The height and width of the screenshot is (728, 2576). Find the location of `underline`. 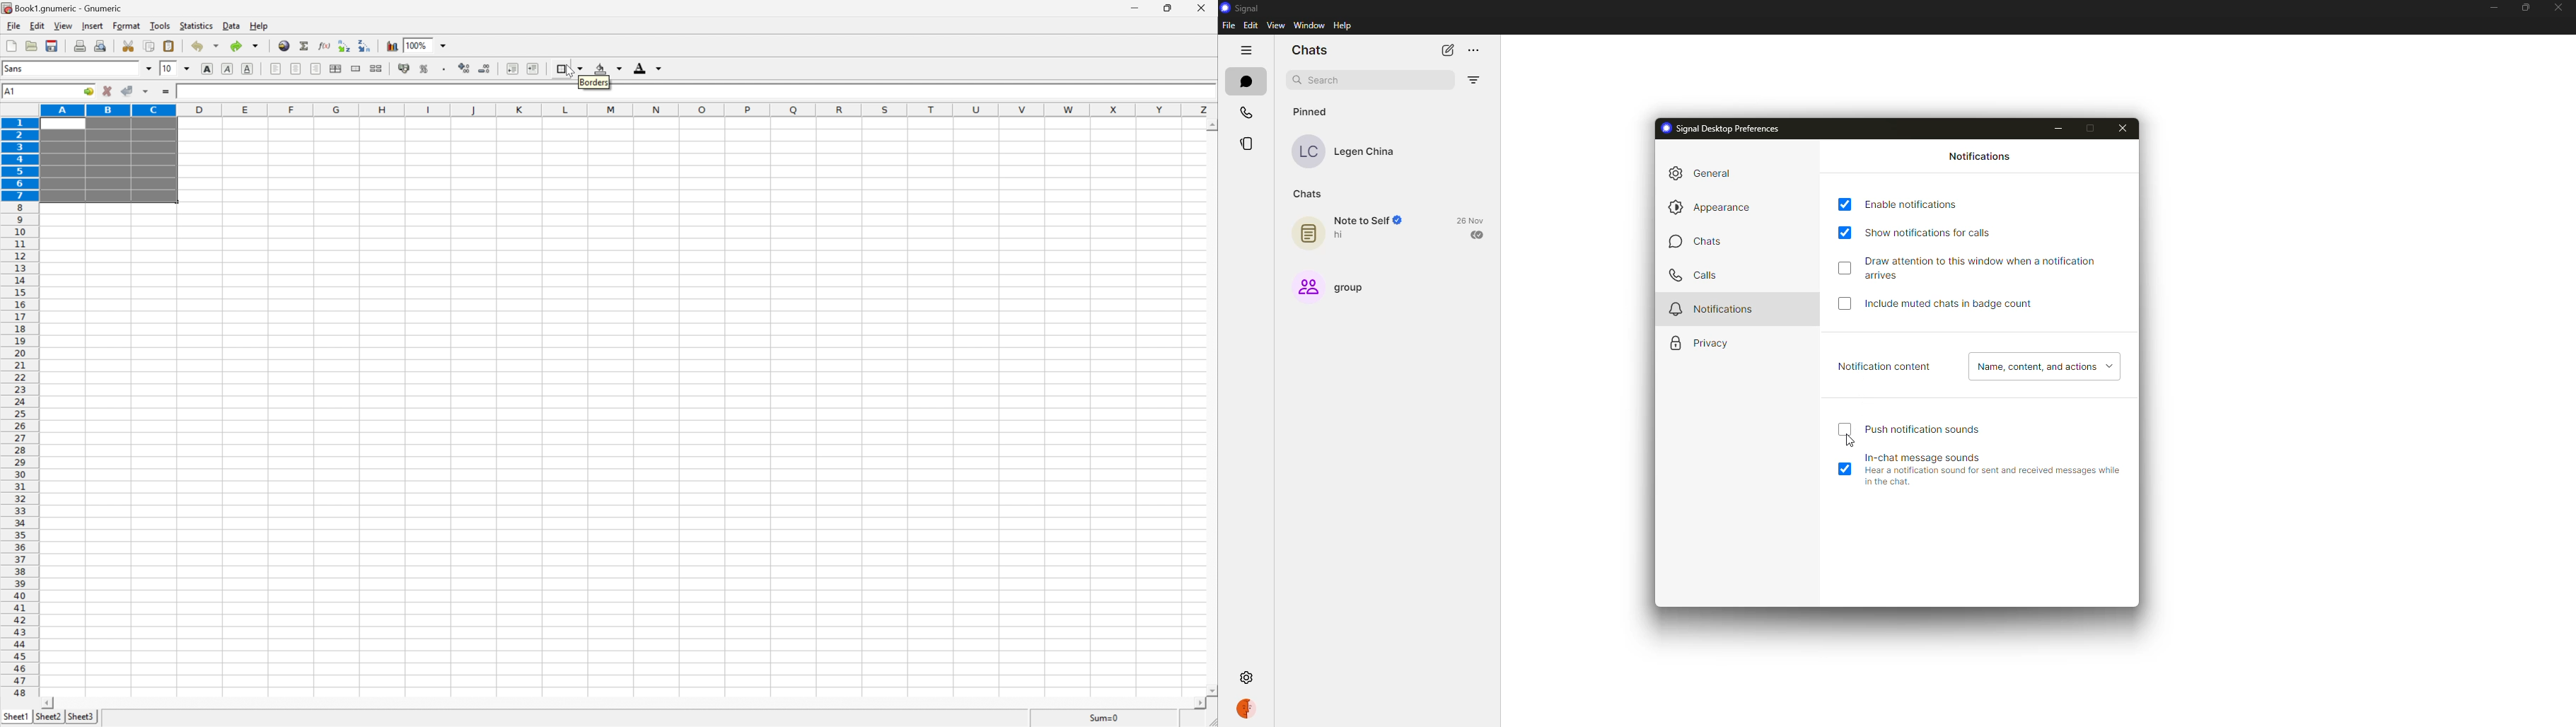

underline is located at coordinates (248, 68).